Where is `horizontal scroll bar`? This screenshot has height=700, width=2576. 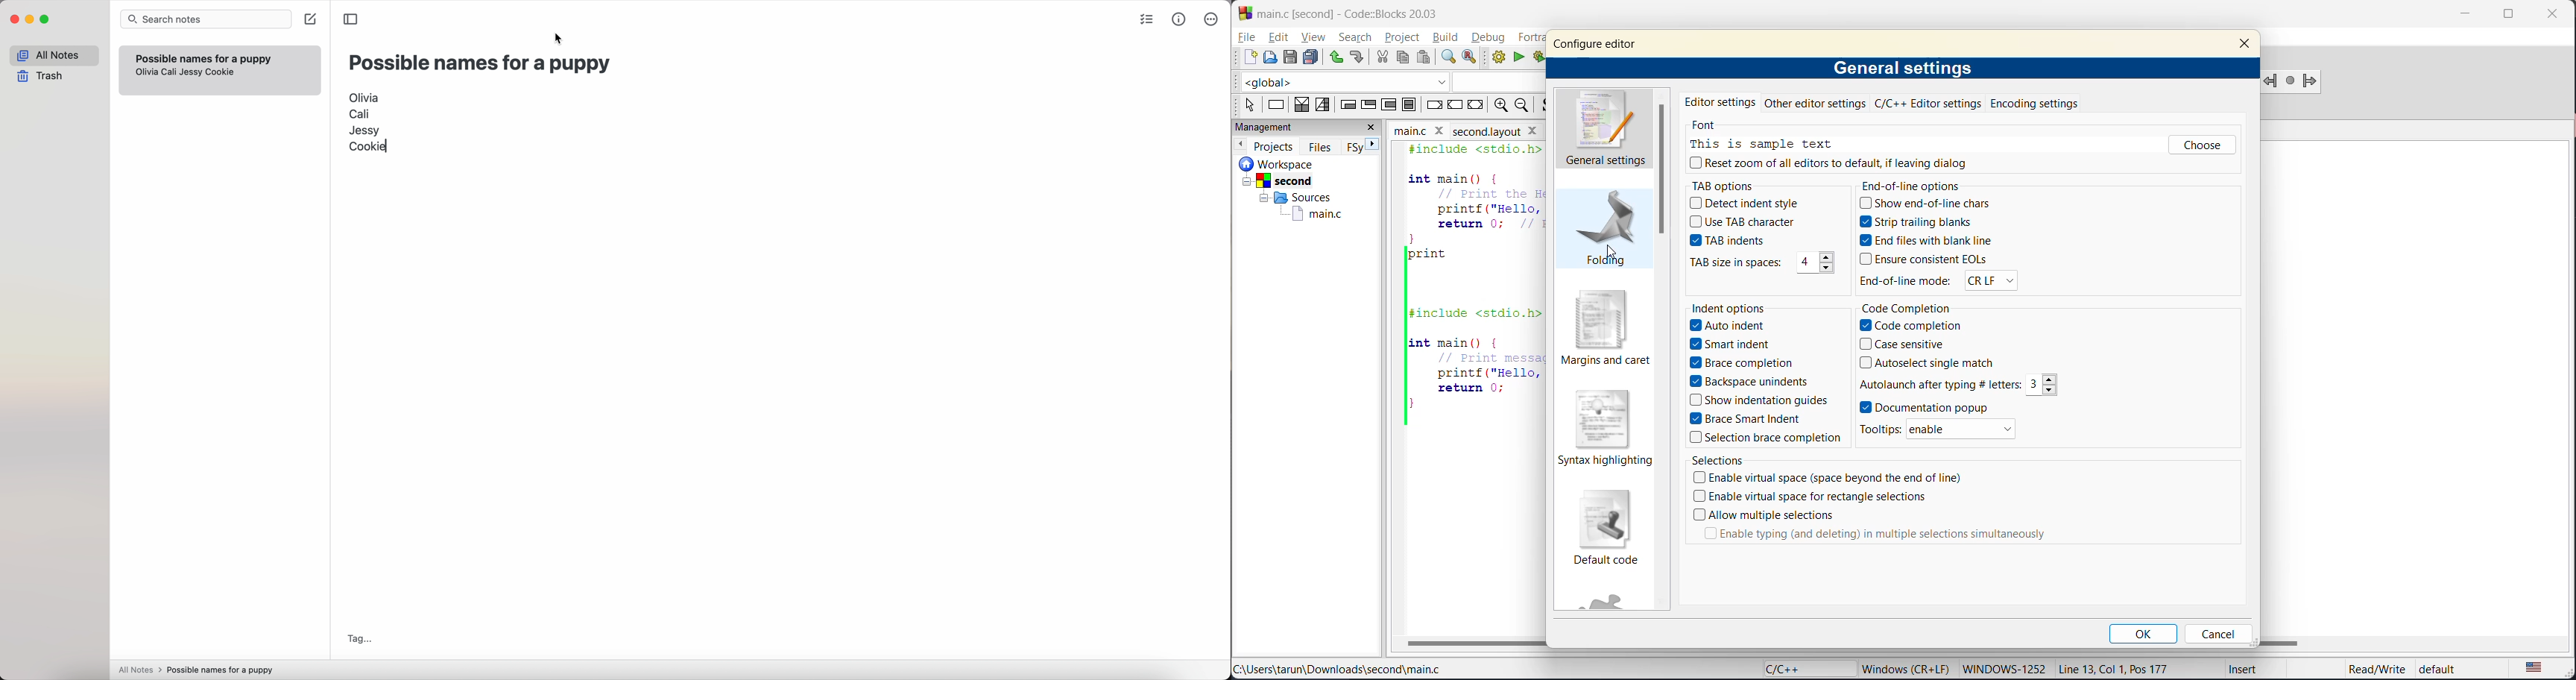
horizontal scroll bar is located at coordinates (1475, 643).